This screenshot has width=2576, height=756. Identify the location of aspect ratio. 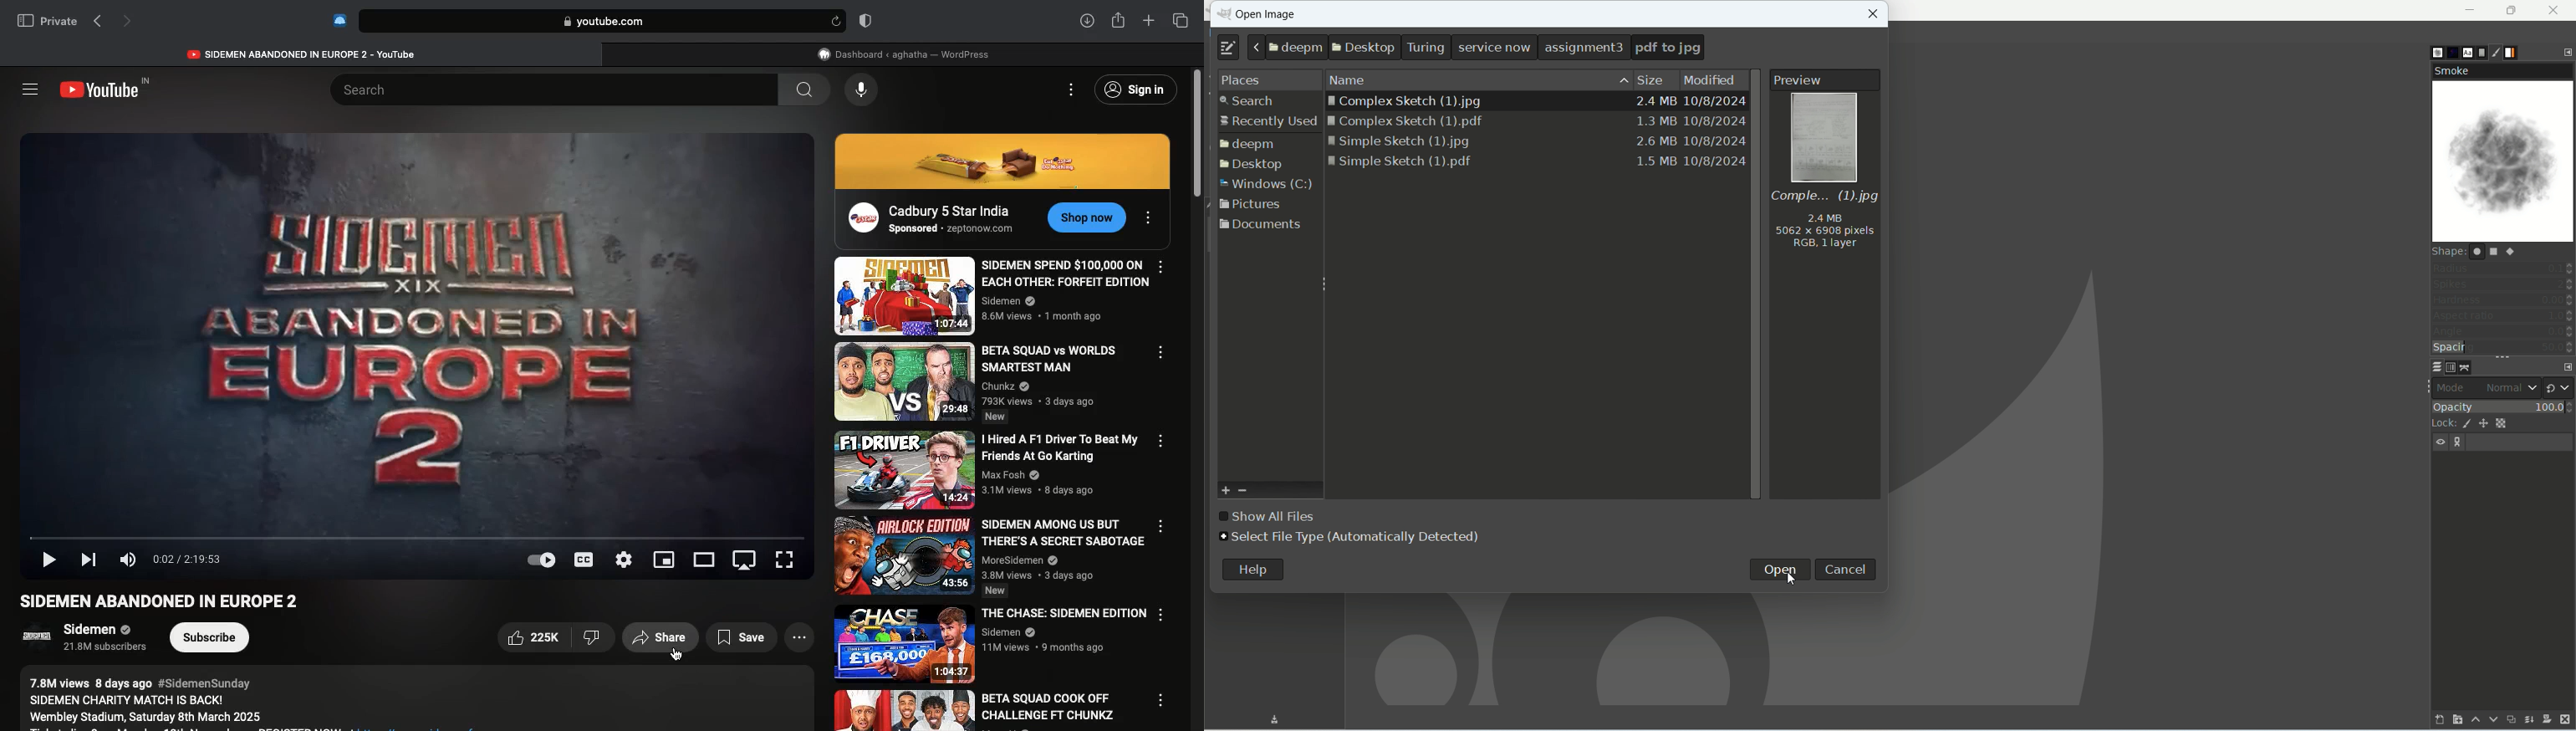
(2505, 315).